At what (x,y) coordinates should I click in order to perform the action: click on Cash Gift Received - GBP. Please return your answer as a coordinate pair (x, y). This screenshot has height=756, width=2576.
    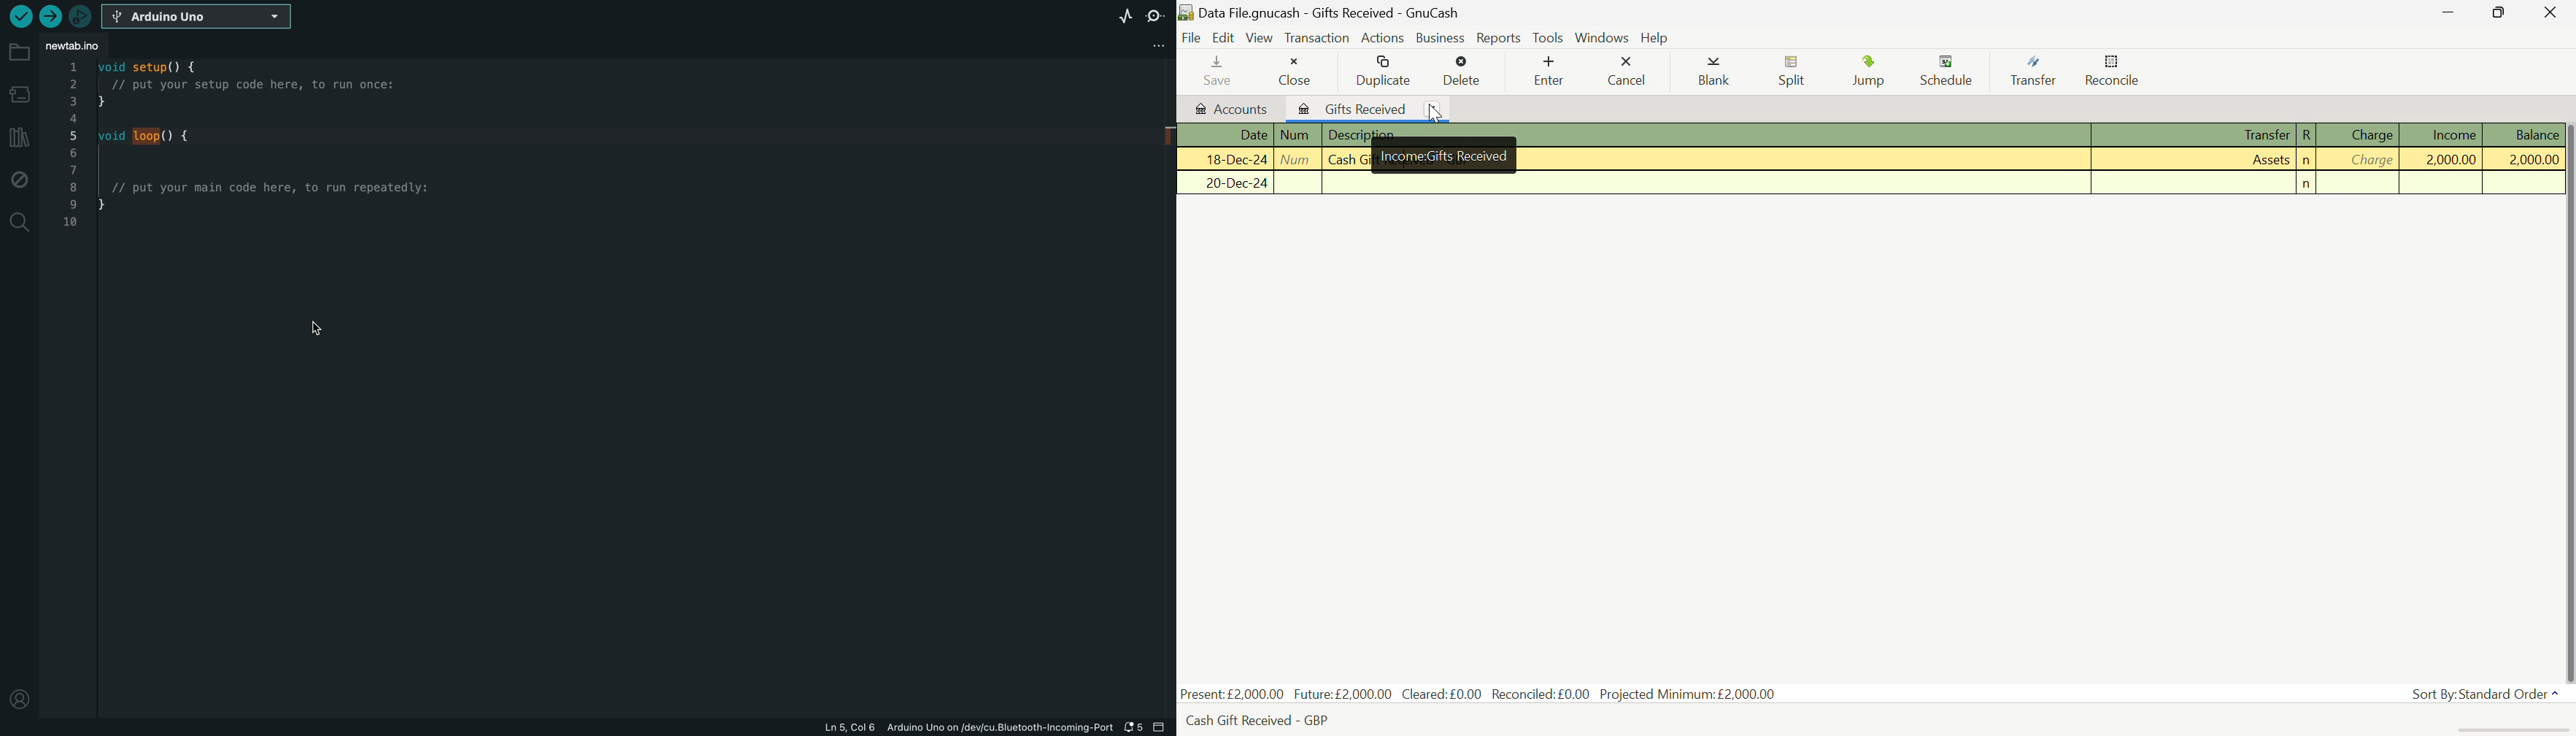
    Looking at the image, I should click on (1268, 721).